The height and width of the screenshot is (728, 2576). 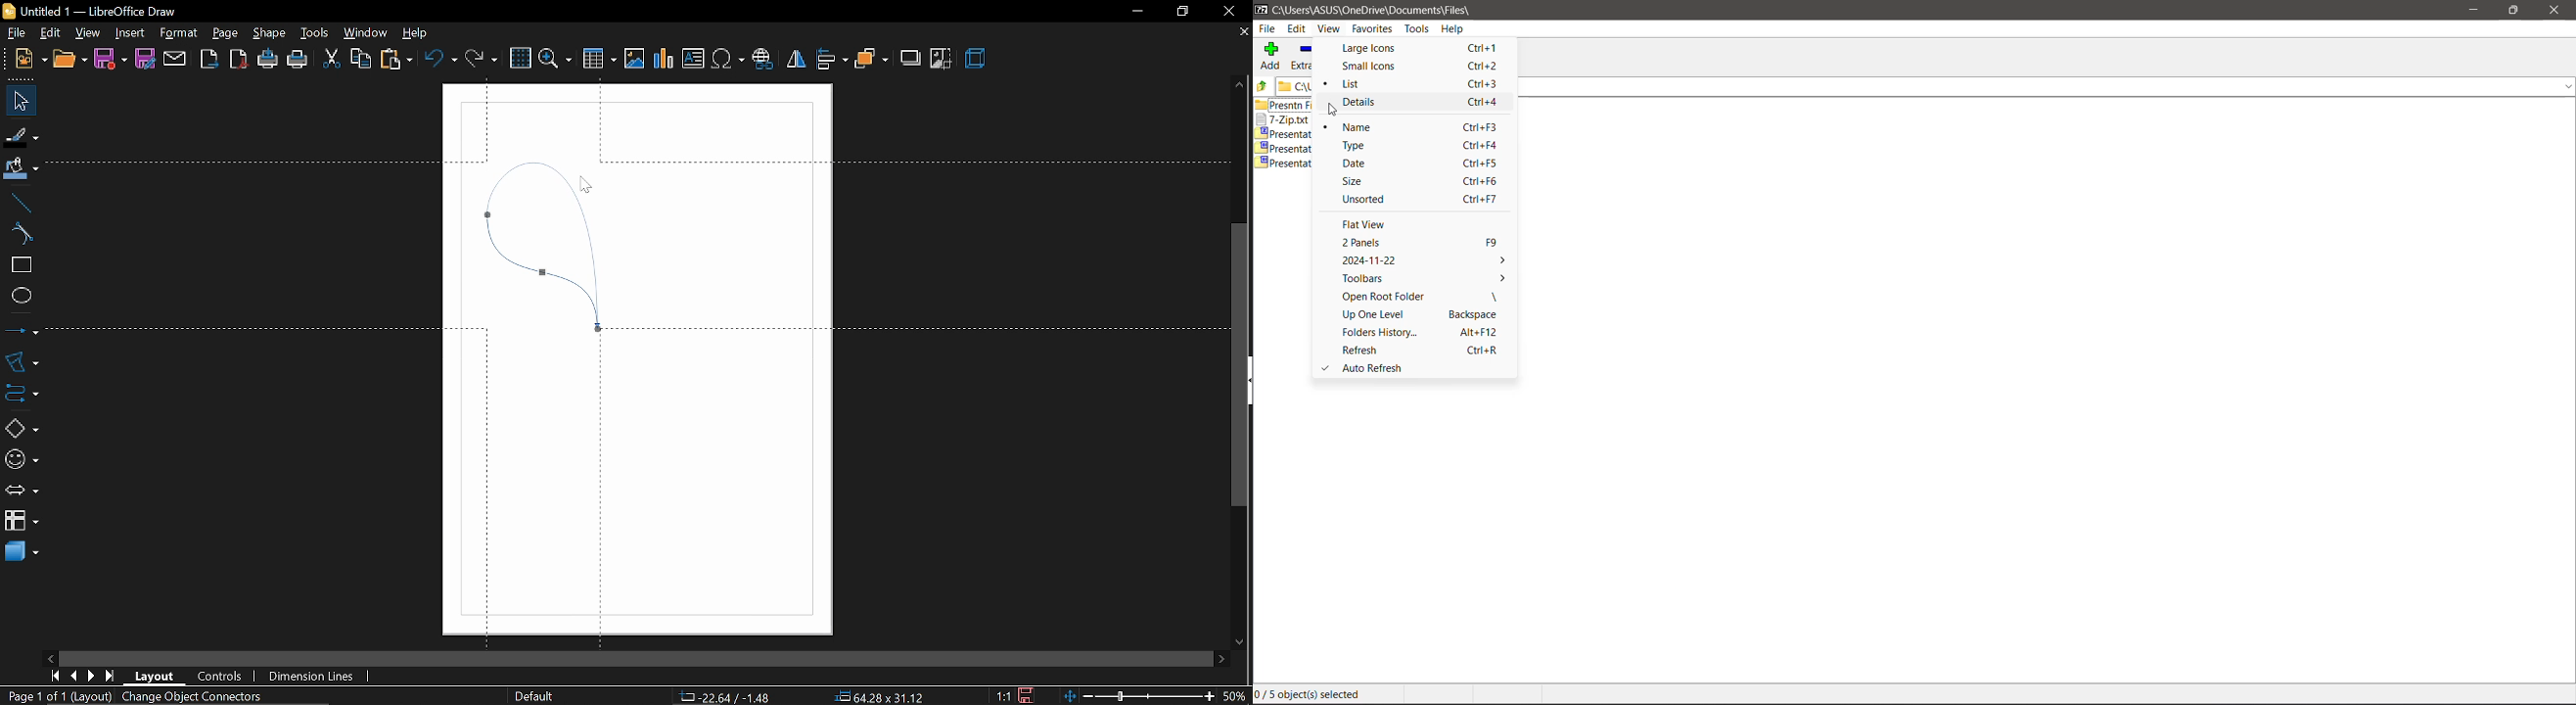 What do you see at coordinates (395, 60) in the screenshot?
I see `paste` at bounding box center [395, 60].